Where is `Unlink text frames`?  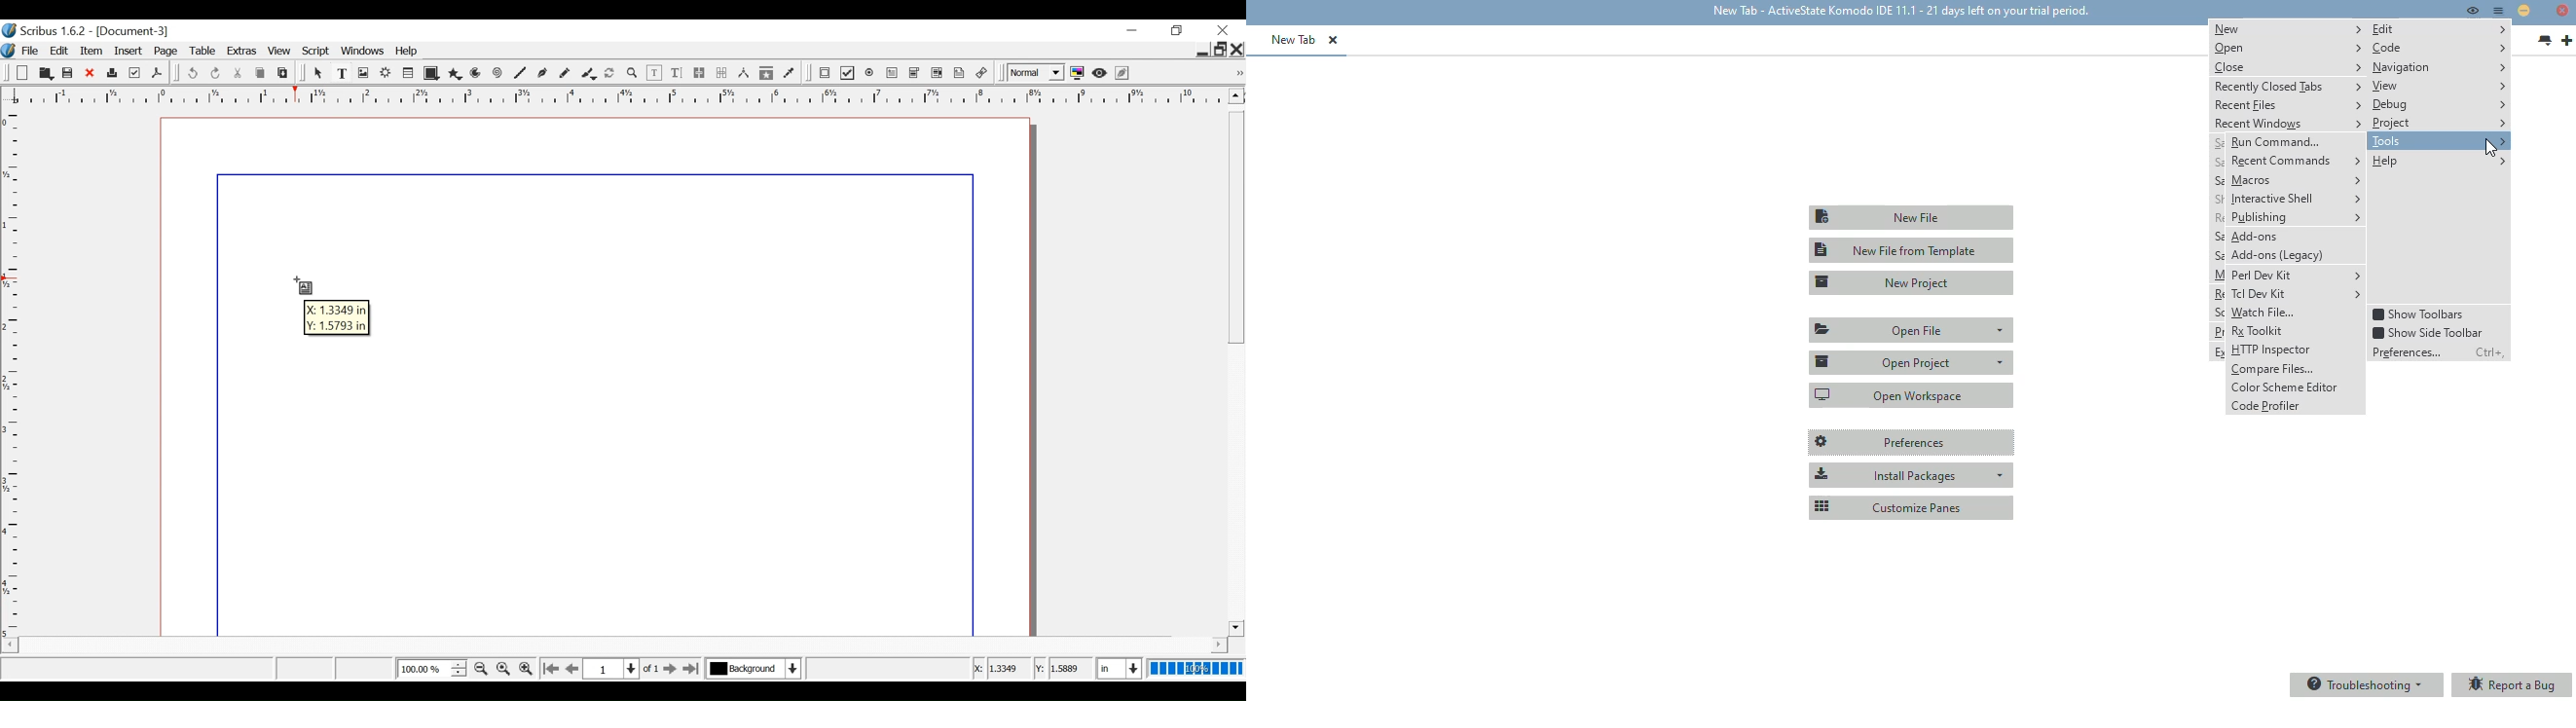
Unlink text frames is located at coordinates (722, 73).